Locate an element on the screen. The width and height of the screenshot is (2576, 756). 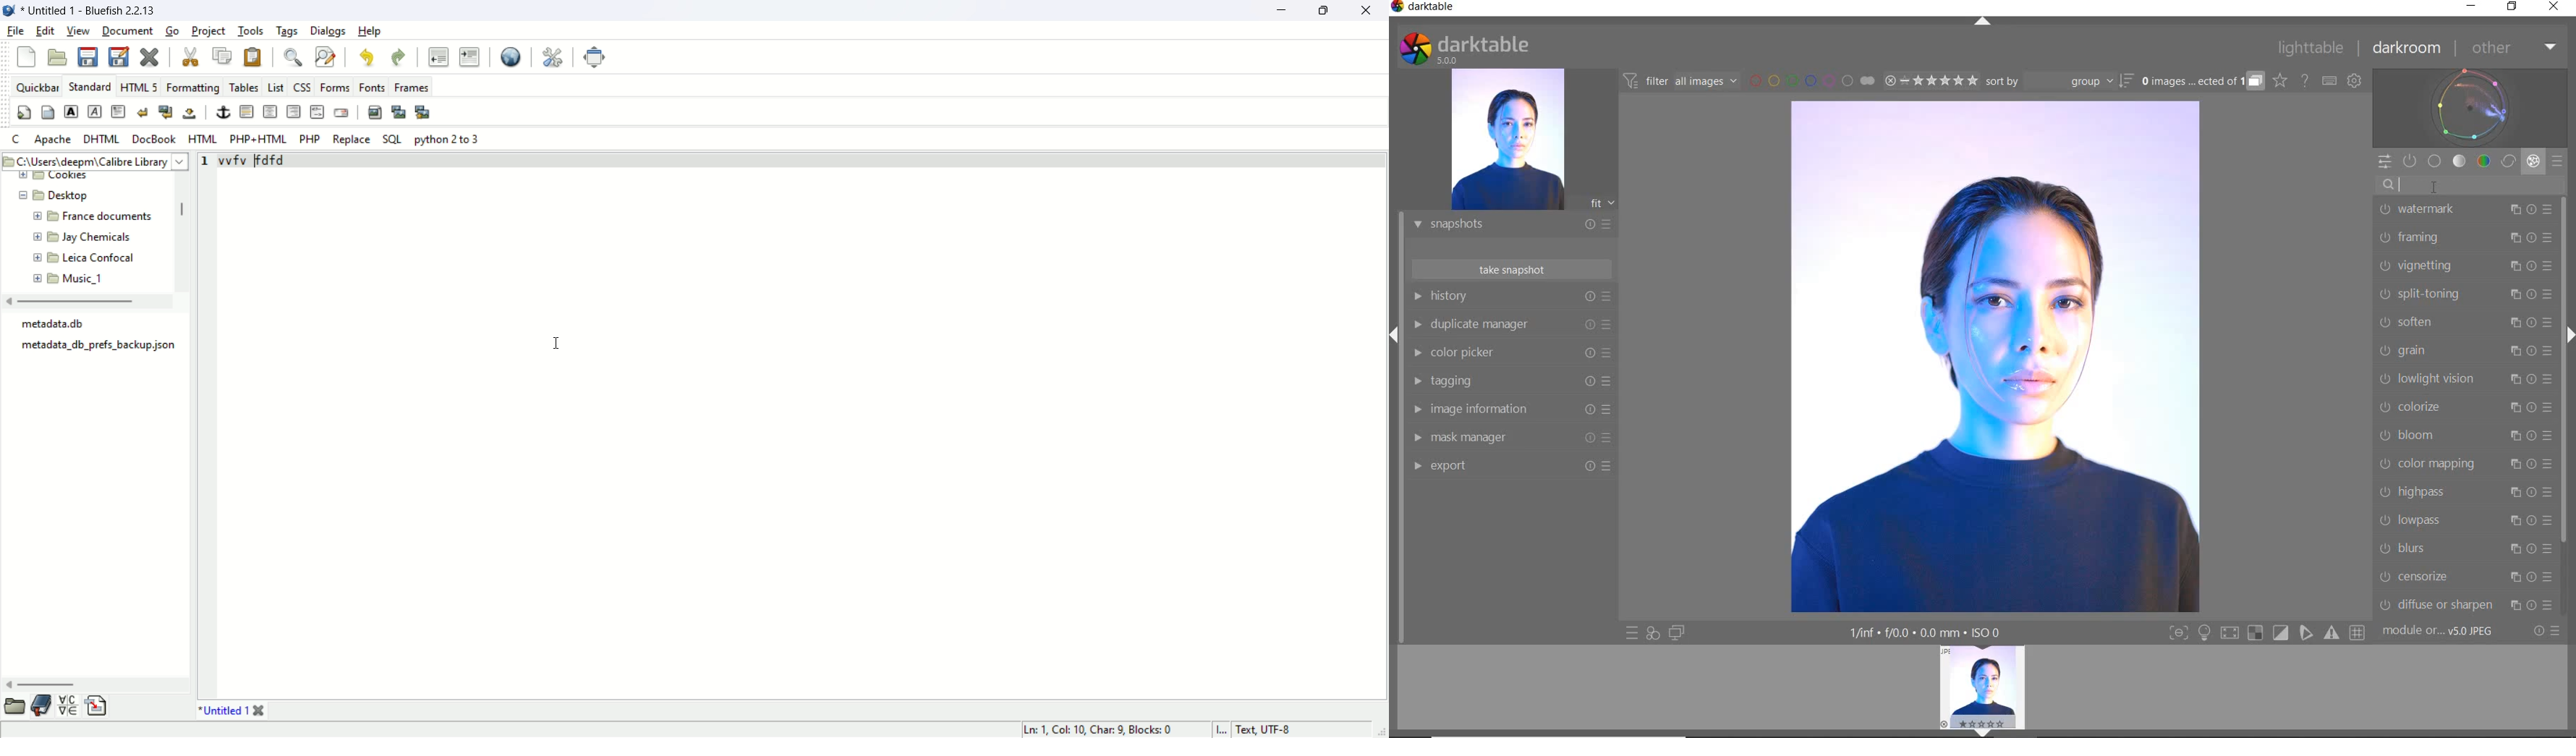
Expand/Collapse is located at coordinates (2569, 333).